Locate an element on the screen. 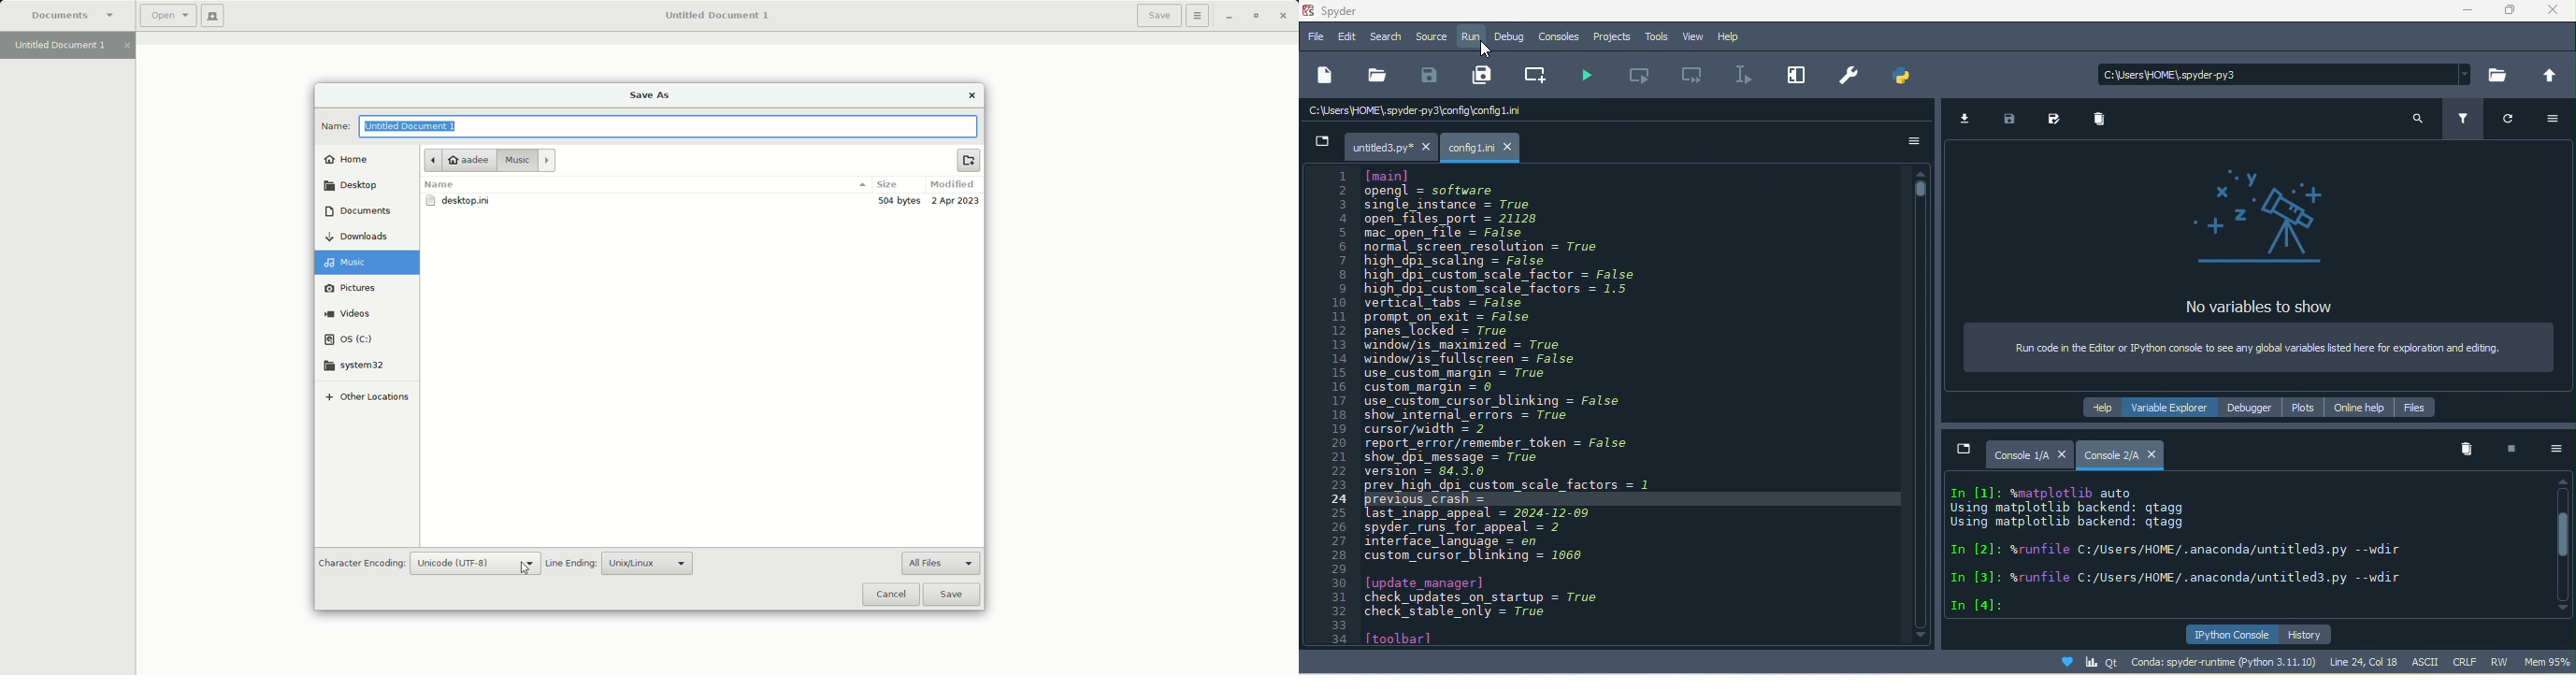 The width and height of the screenshot is (2576, 700).  is located at coordinates (1385, 36).